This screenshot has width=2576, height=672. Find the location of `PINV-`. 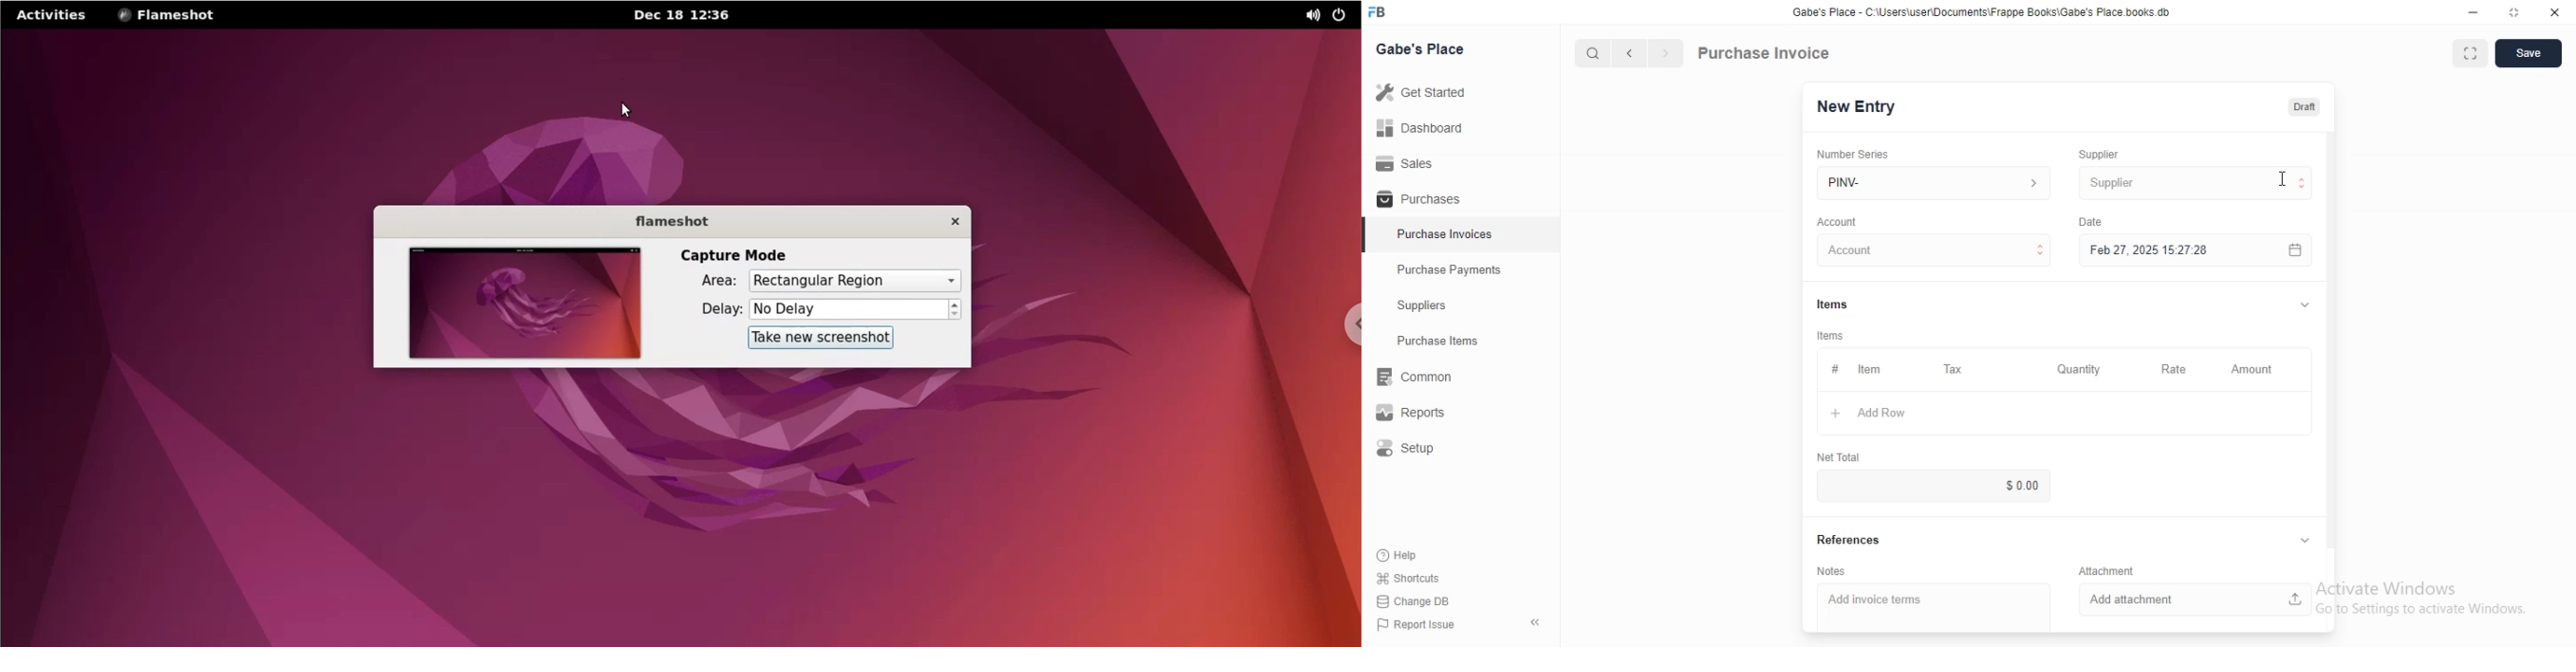

PINV- is located at coordinates (1934, 183).